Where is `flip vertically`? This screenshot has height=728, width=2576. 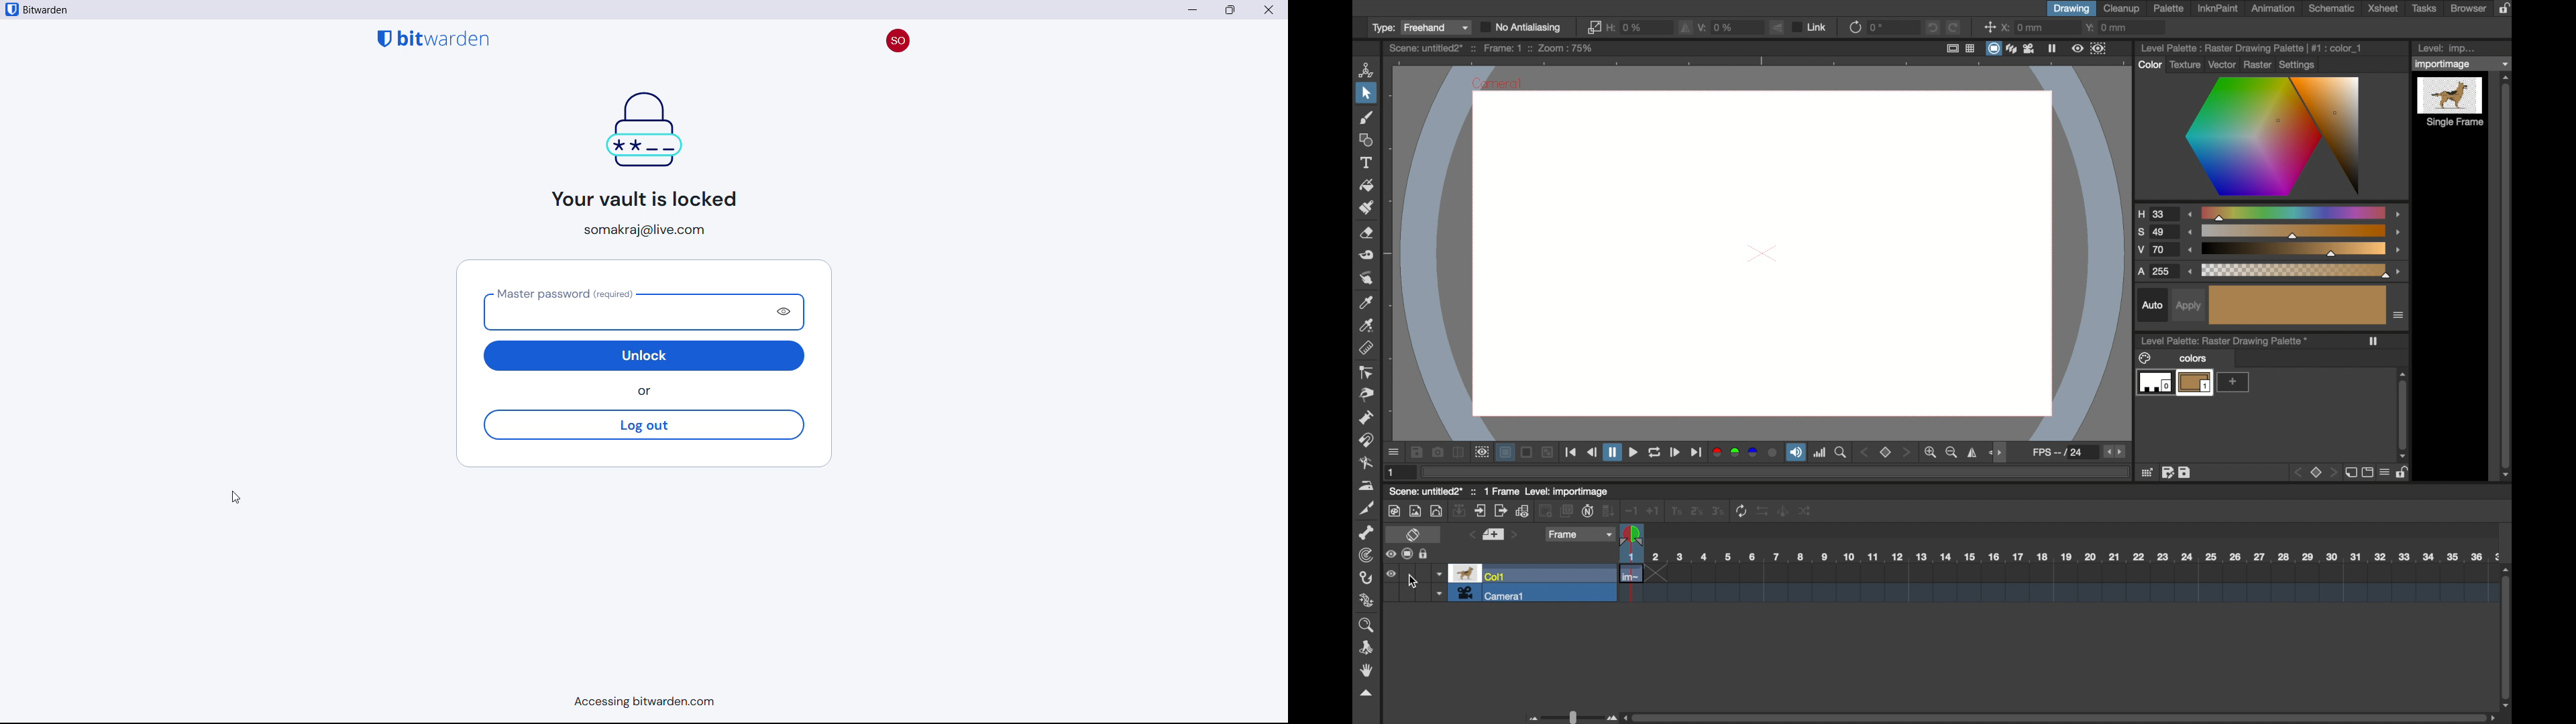 flip vertically is located at coordinates (1778, 27).